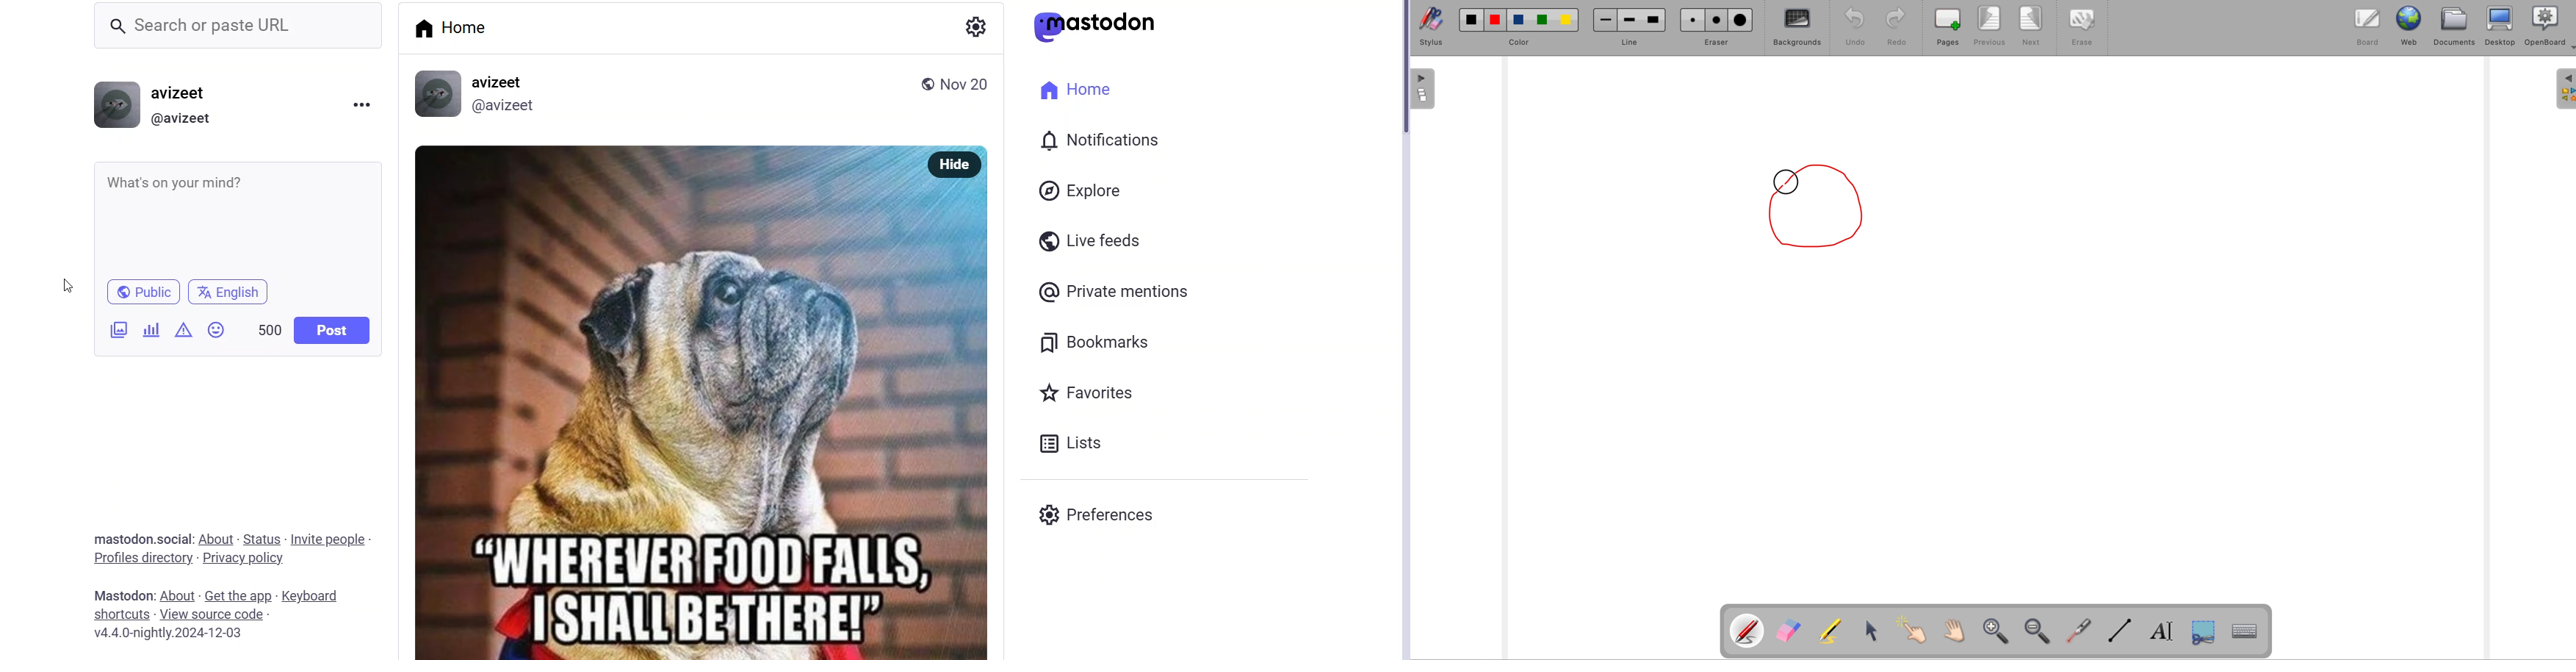 The image size is (2576, 672). Describe the element at coordinates (1113, 514) in the screenshot. I see `Prefrences` at that location.